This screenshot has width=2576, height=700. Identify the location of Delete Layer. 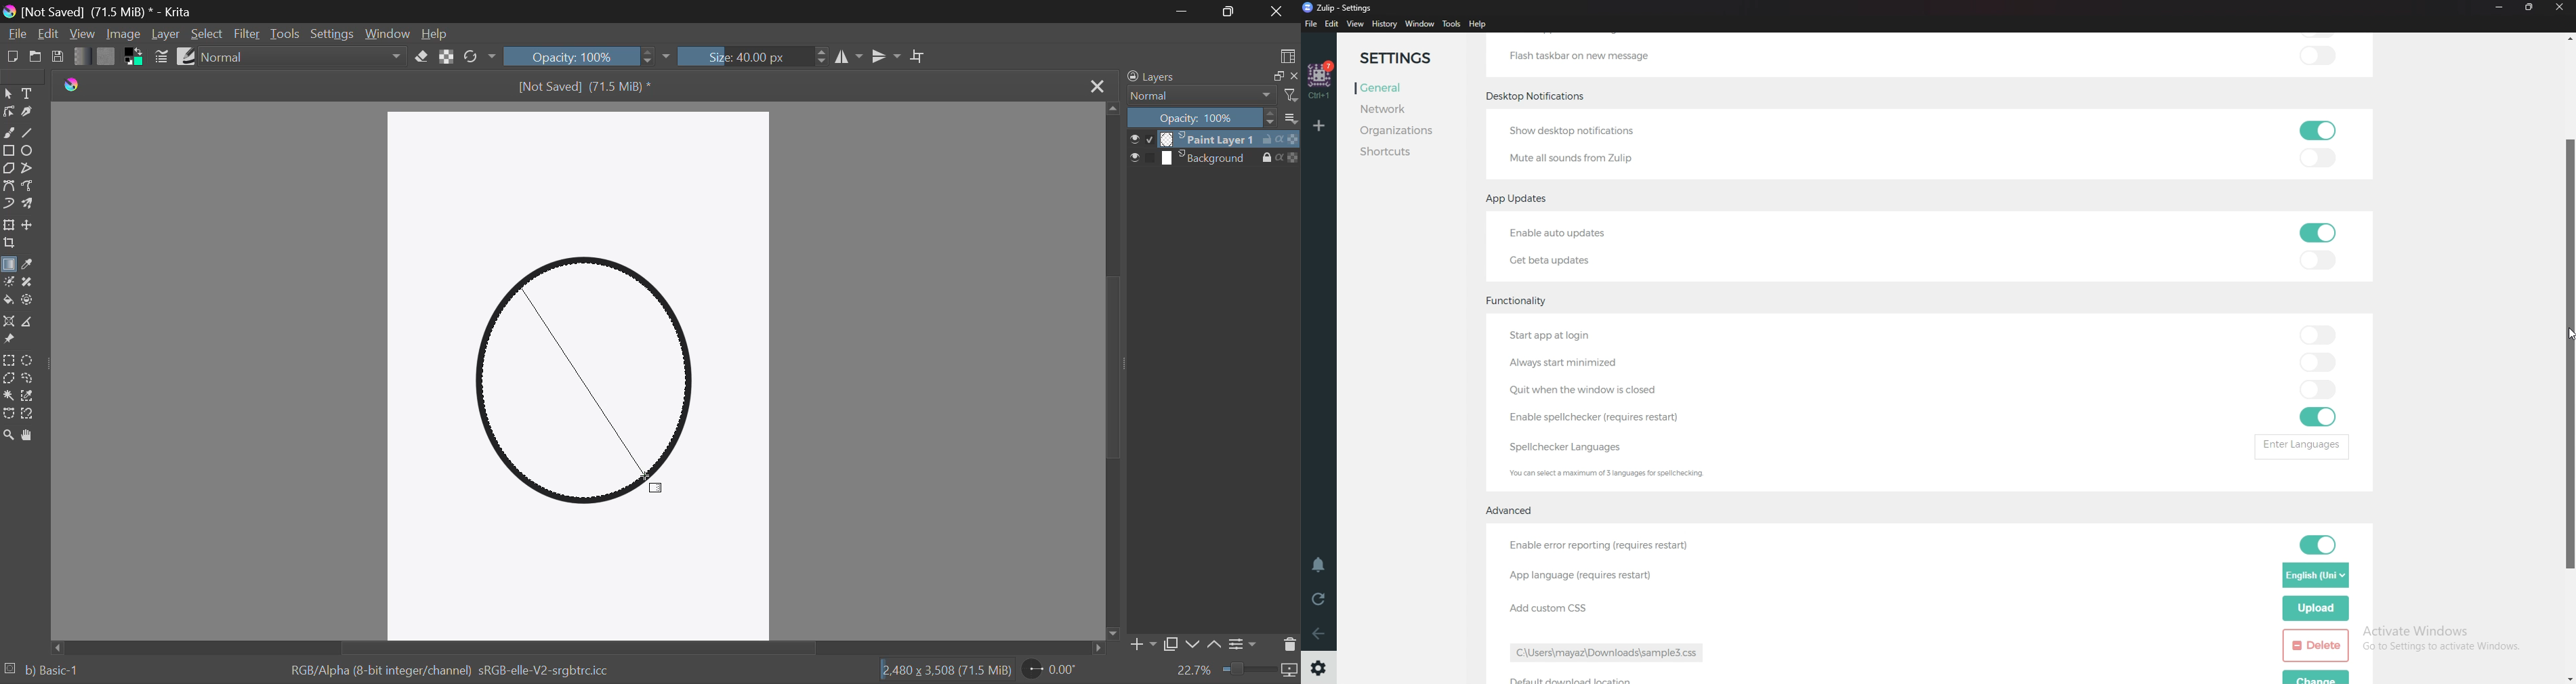
(1289, 647).